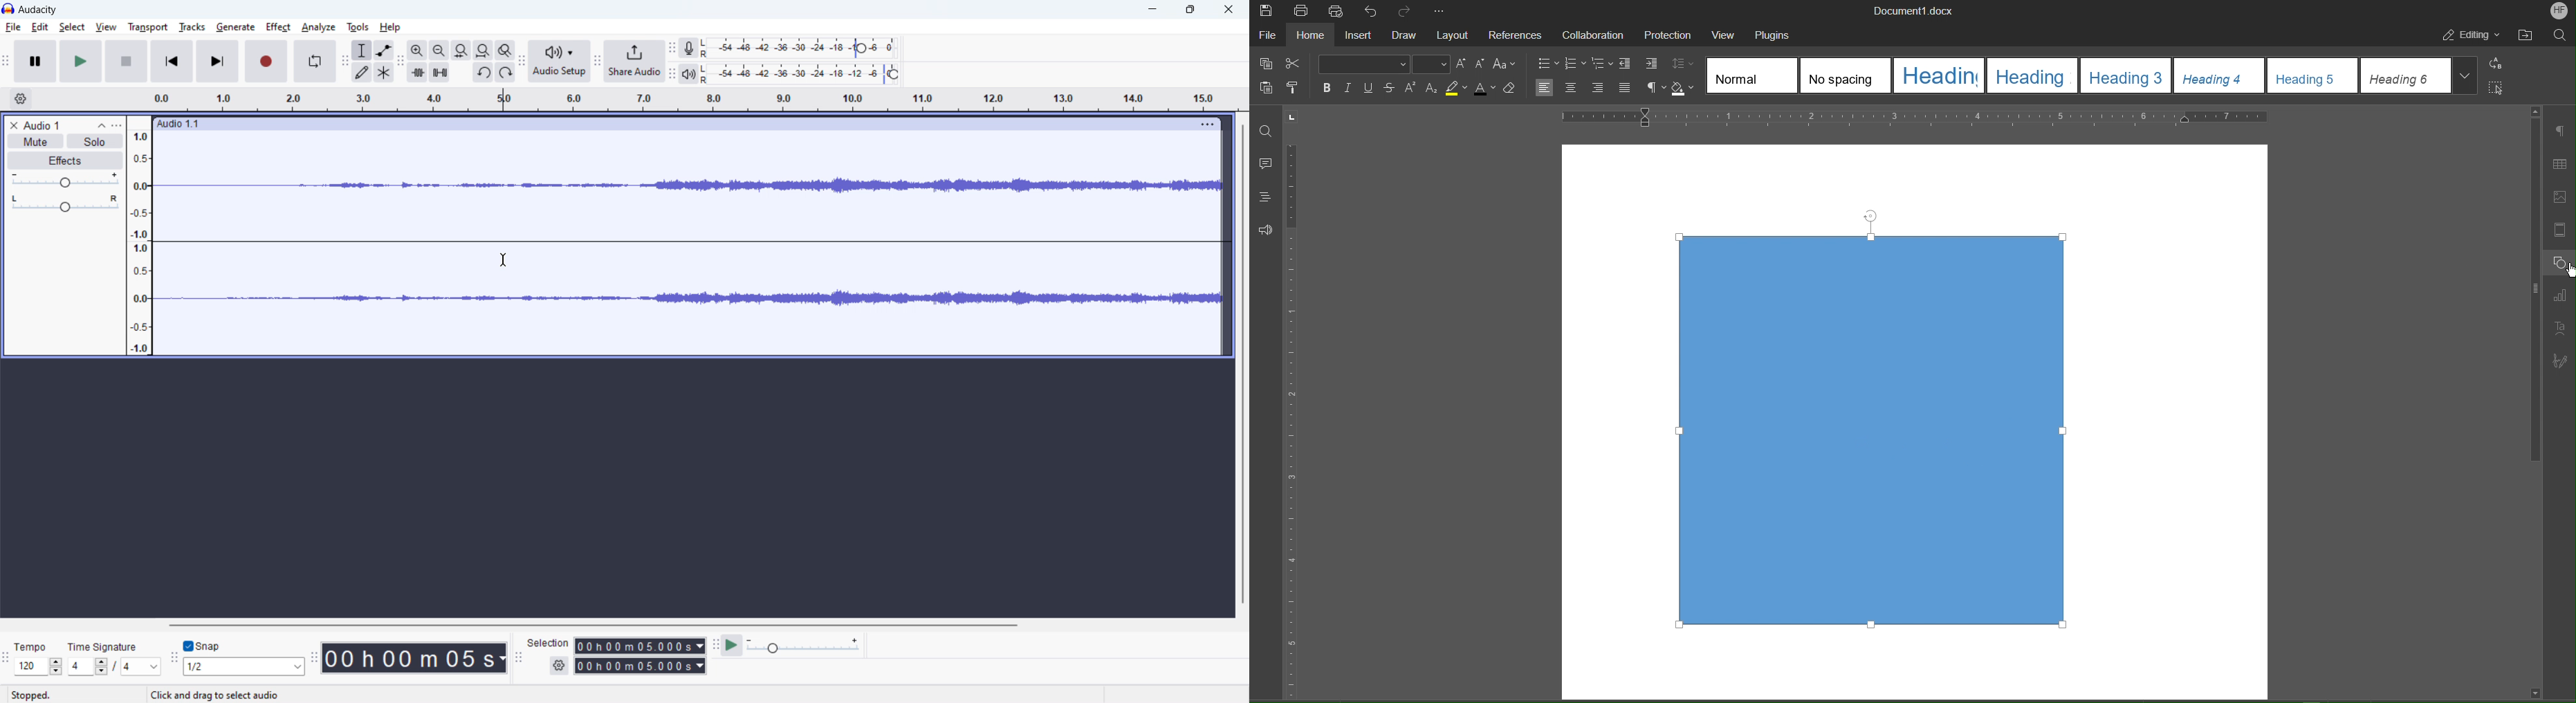  I want to click on title, so click(38, 10).